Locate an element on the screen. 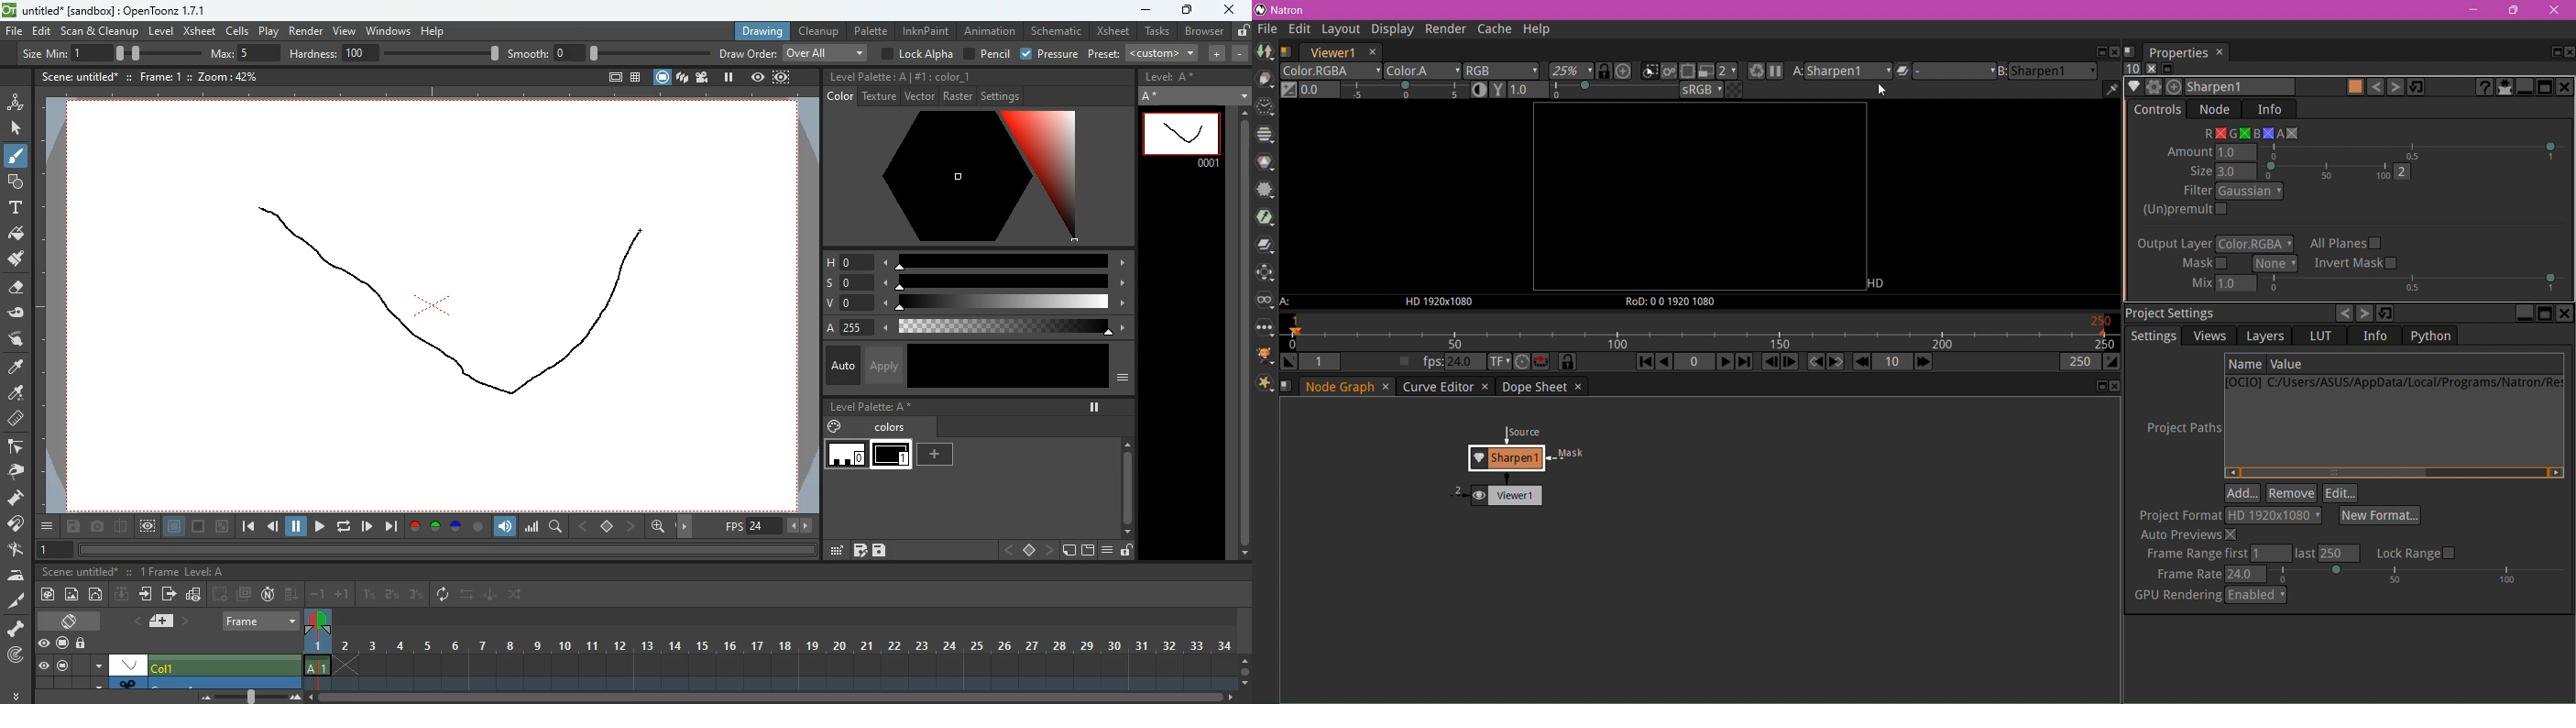  size is located at coordinates (152, 52).